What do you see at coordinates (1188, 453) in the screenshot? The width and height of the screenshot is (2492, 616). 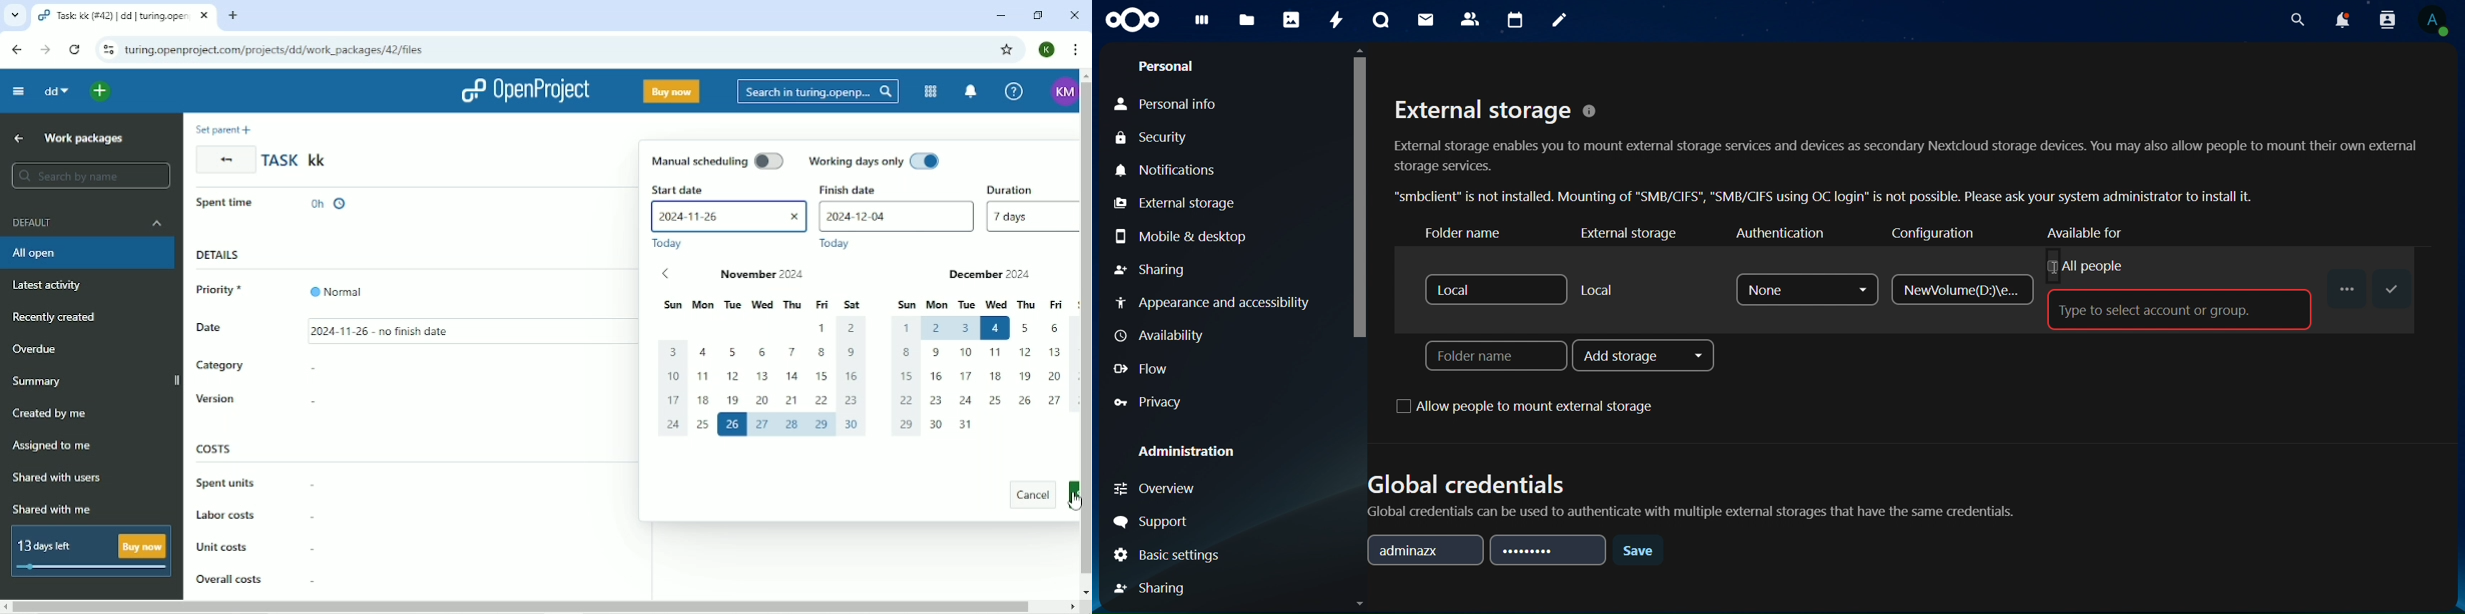 I see `administration` at bounding box center [1188, 453].